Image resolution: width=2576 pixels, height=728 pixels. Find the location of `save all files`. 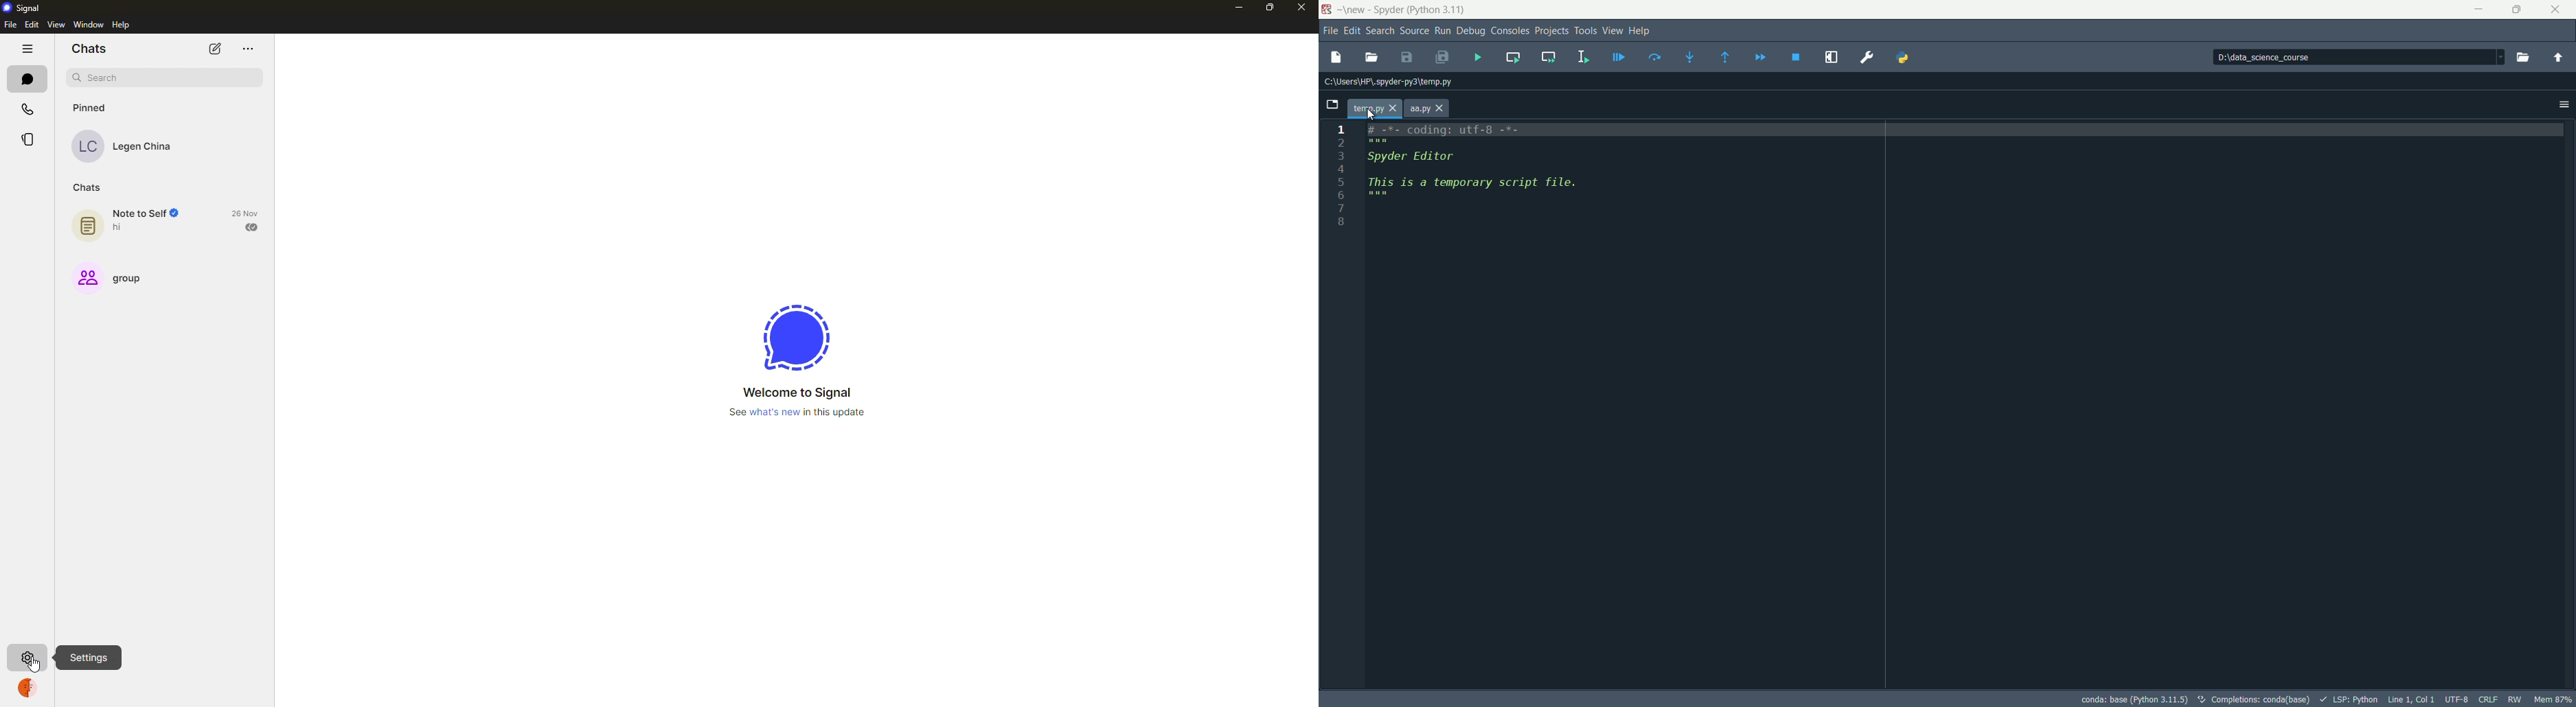

save all files is located at coordinates (1440, 56).